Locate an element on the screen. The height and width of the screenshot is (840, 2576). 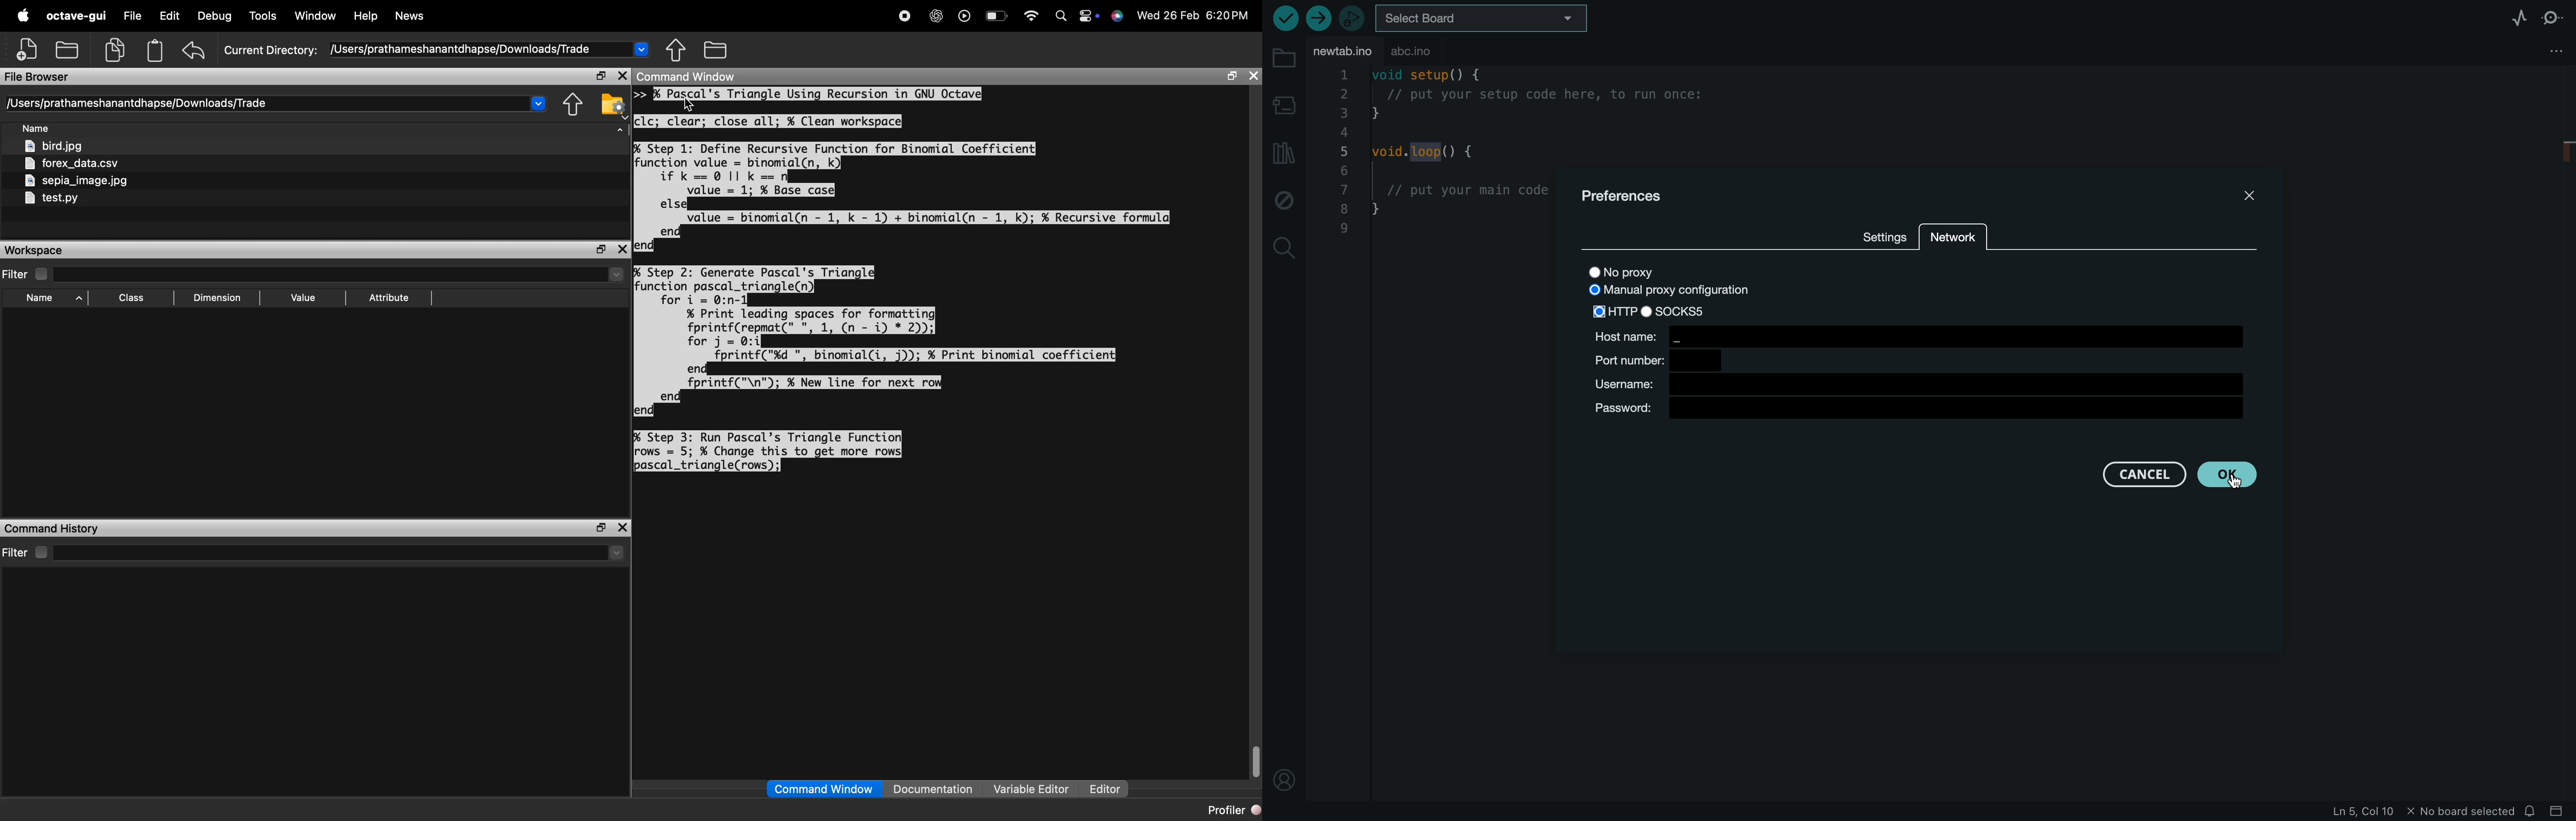
bird.jpg is located at coordinates (56, 146).